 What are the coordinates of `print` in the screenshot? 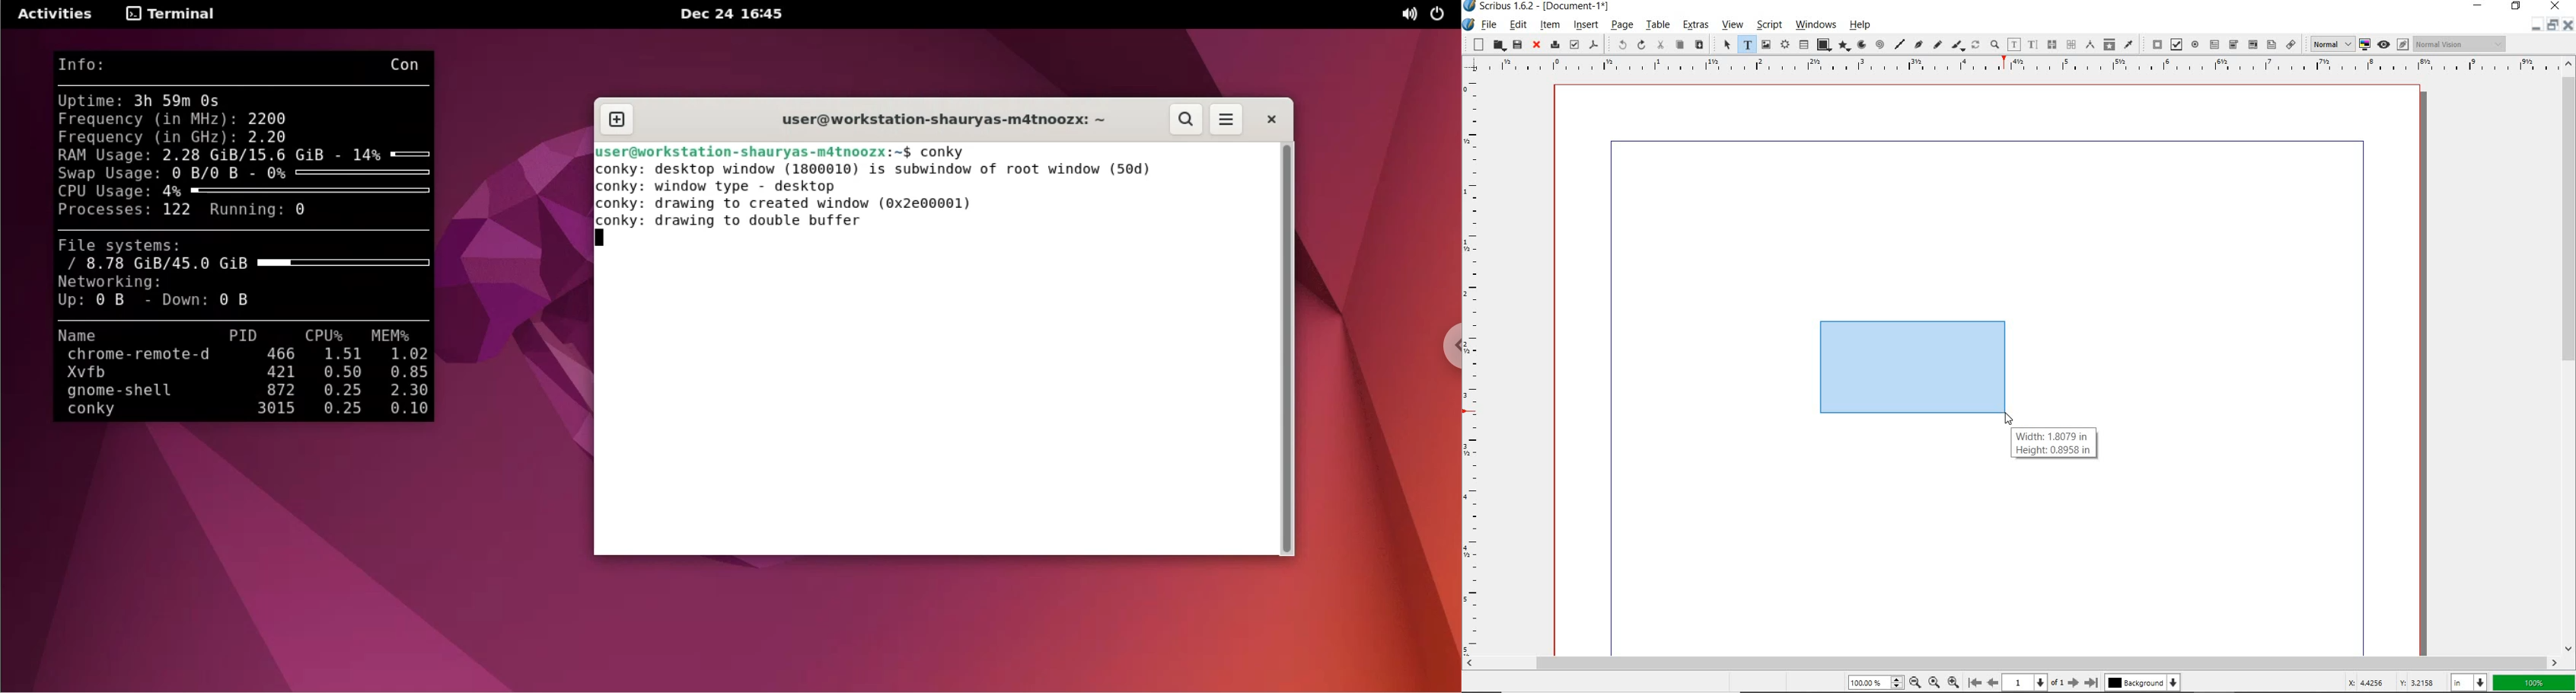 It's located at (1554, 45).